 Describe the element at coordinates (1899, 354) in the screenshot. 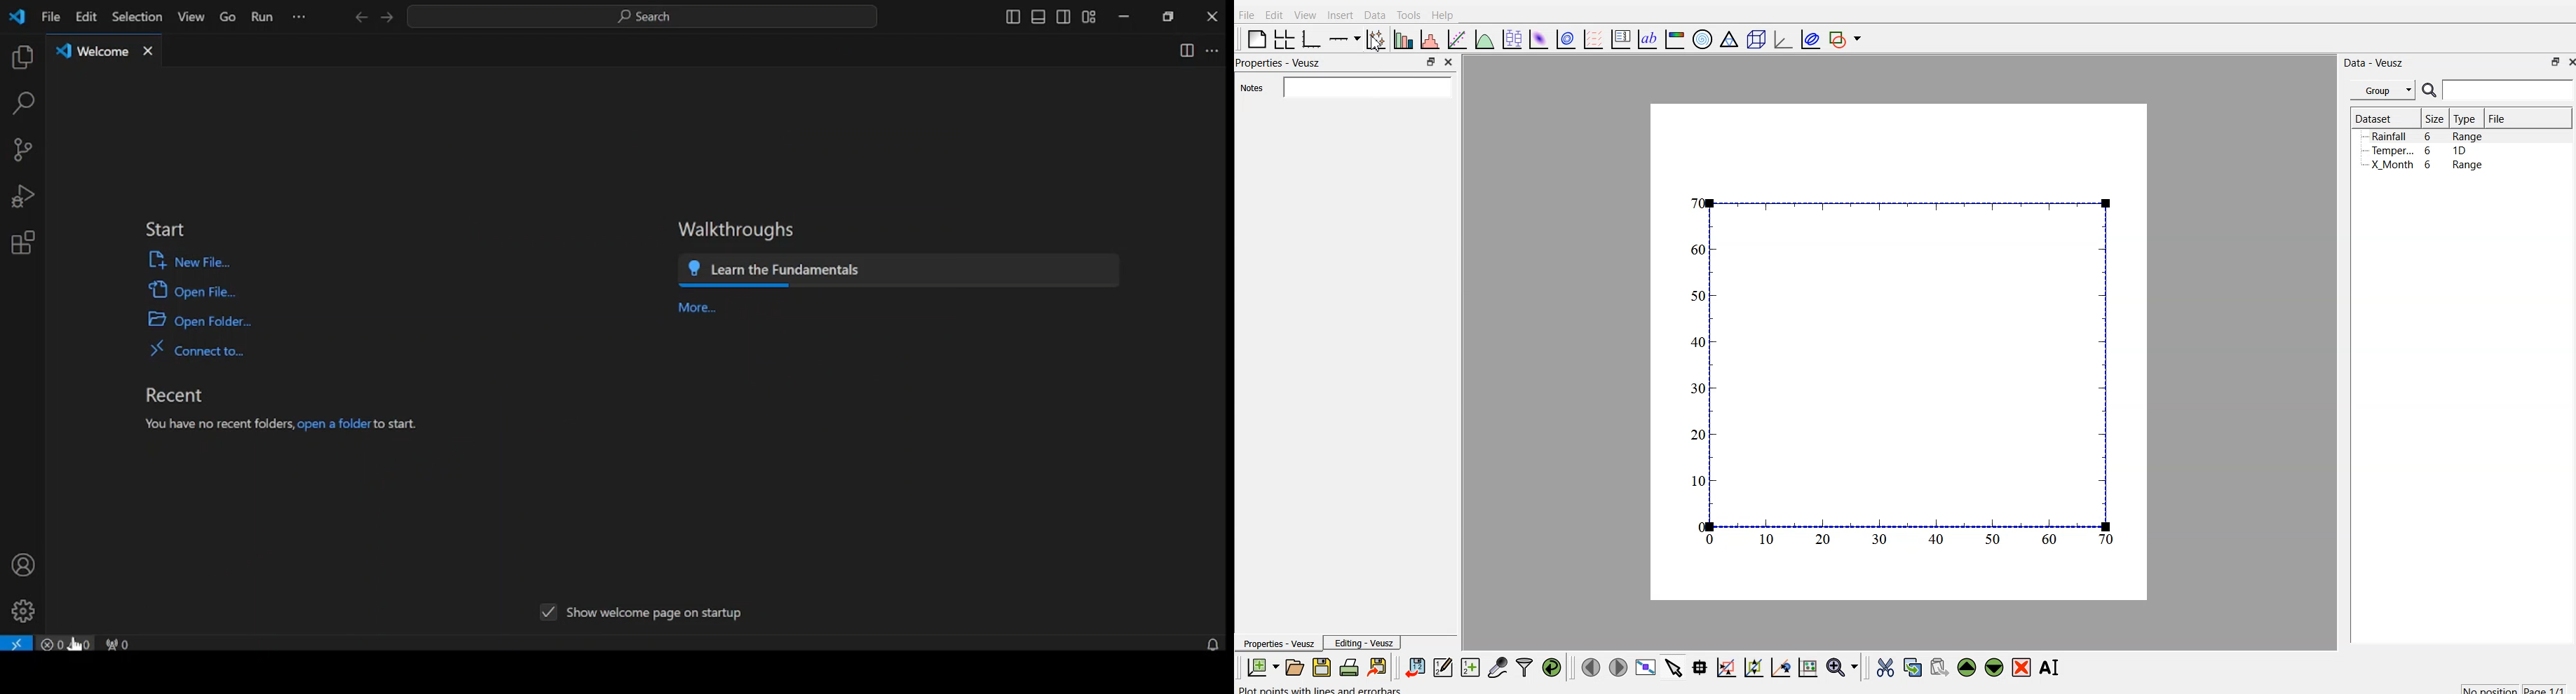

I see `canvas` at that location.